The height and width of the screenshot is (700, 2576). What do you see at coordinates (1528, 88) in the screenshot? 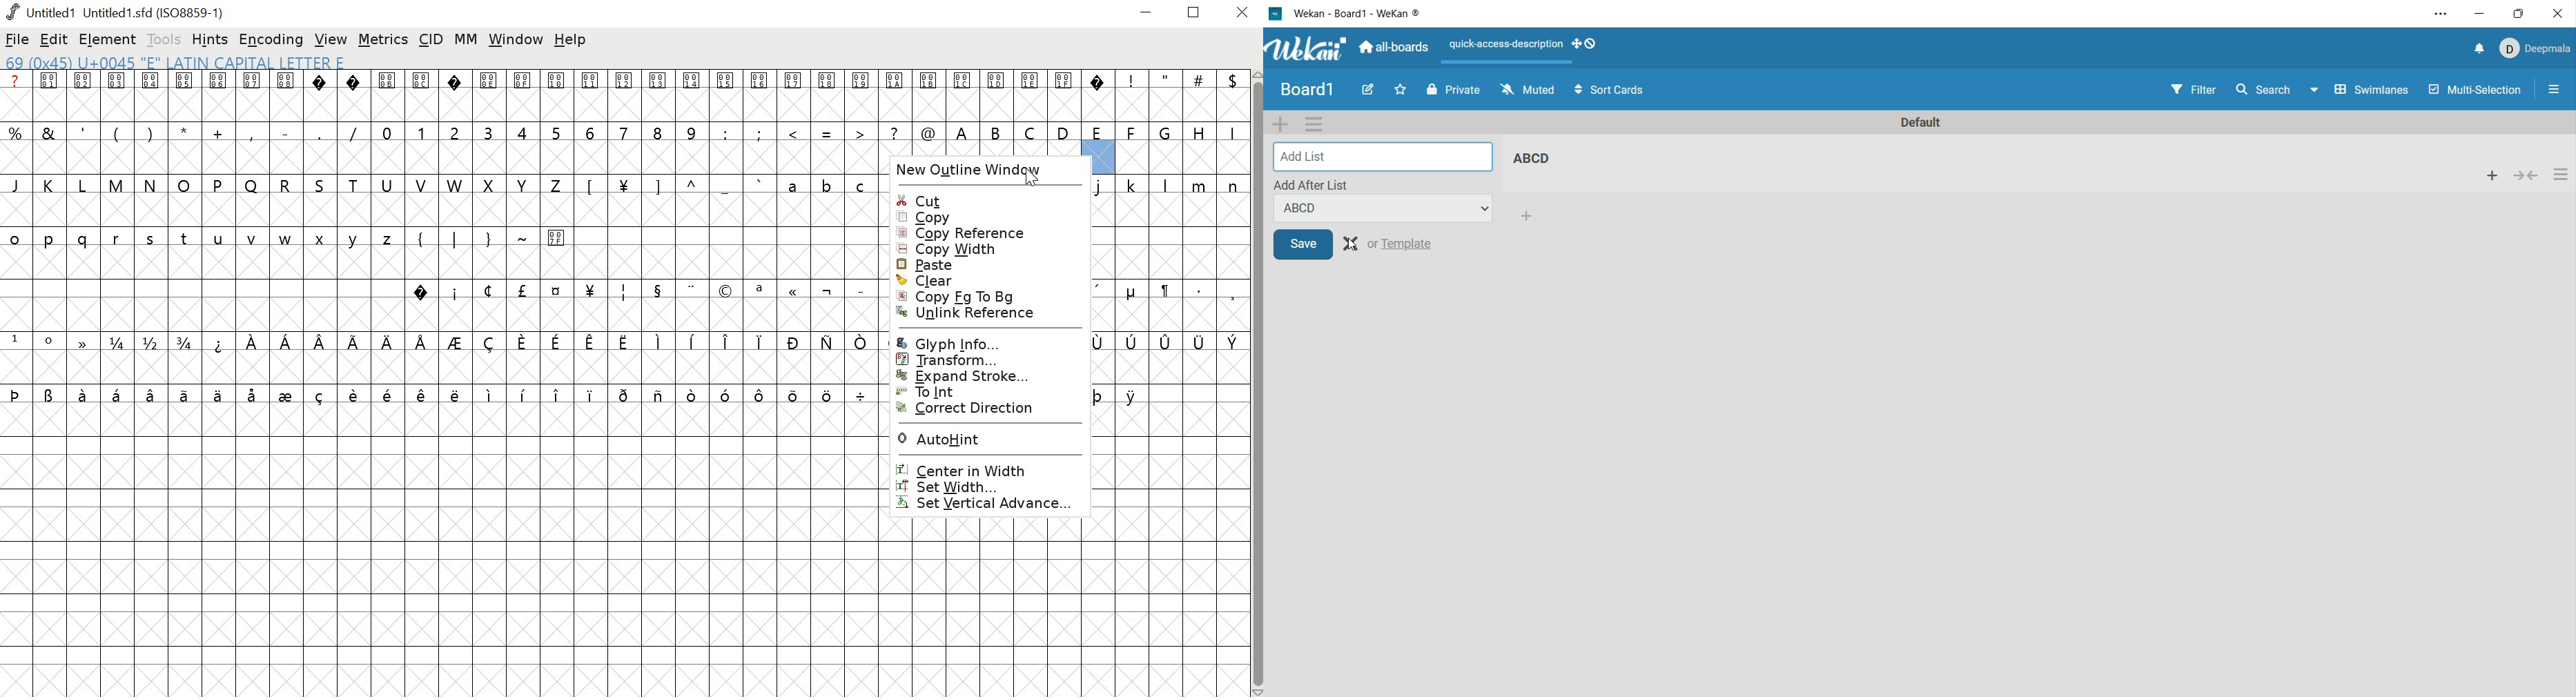
I see `muted` at bounding box center [1528, 88].